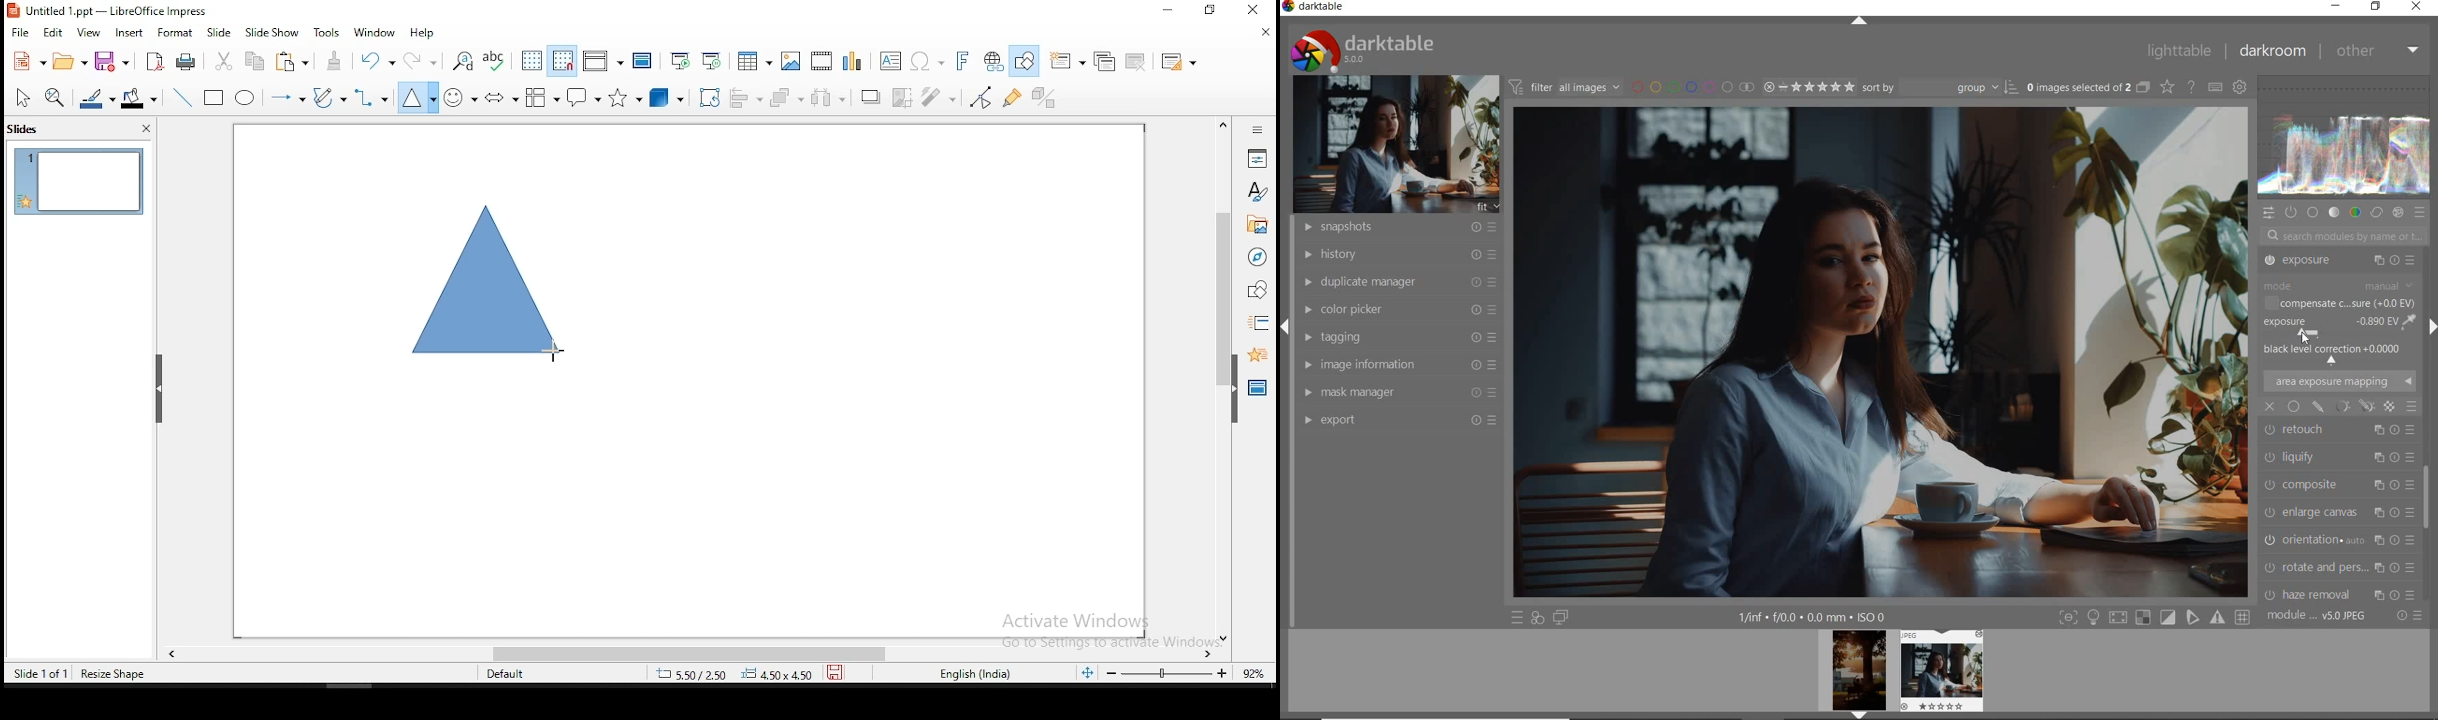  I want to click on ellipse, so click(247, 99).